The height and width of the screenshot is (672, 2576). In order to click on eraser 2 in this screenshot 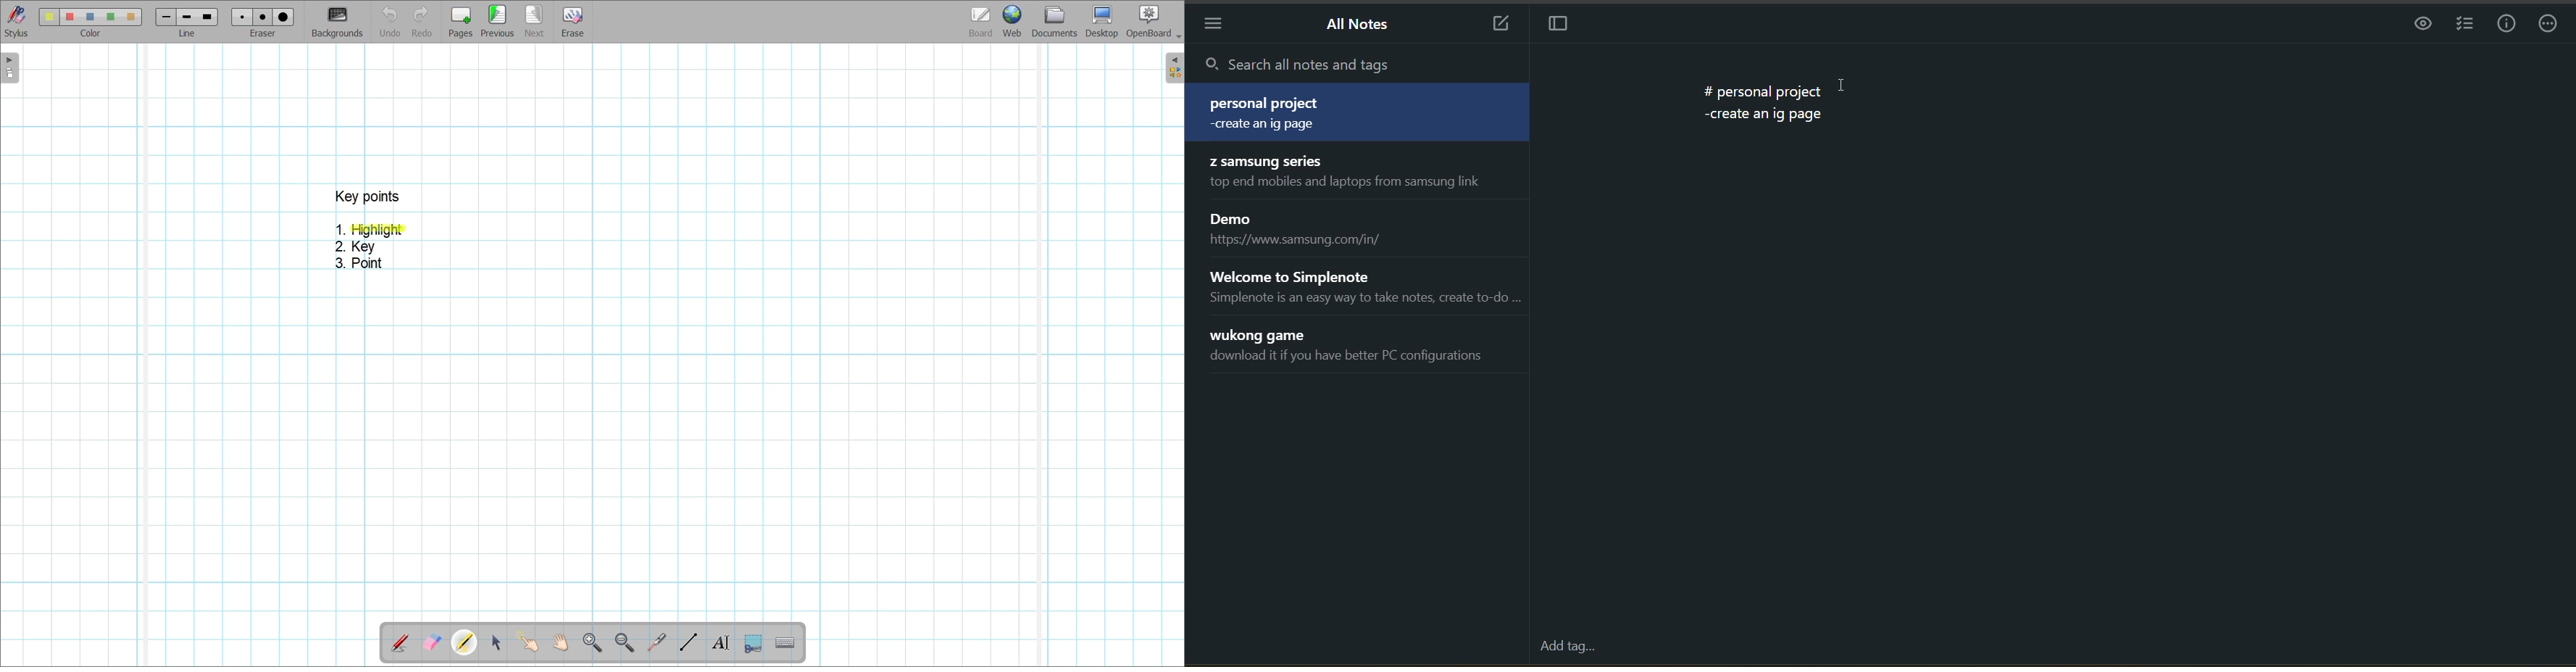, I will do `click(262, 17)`.